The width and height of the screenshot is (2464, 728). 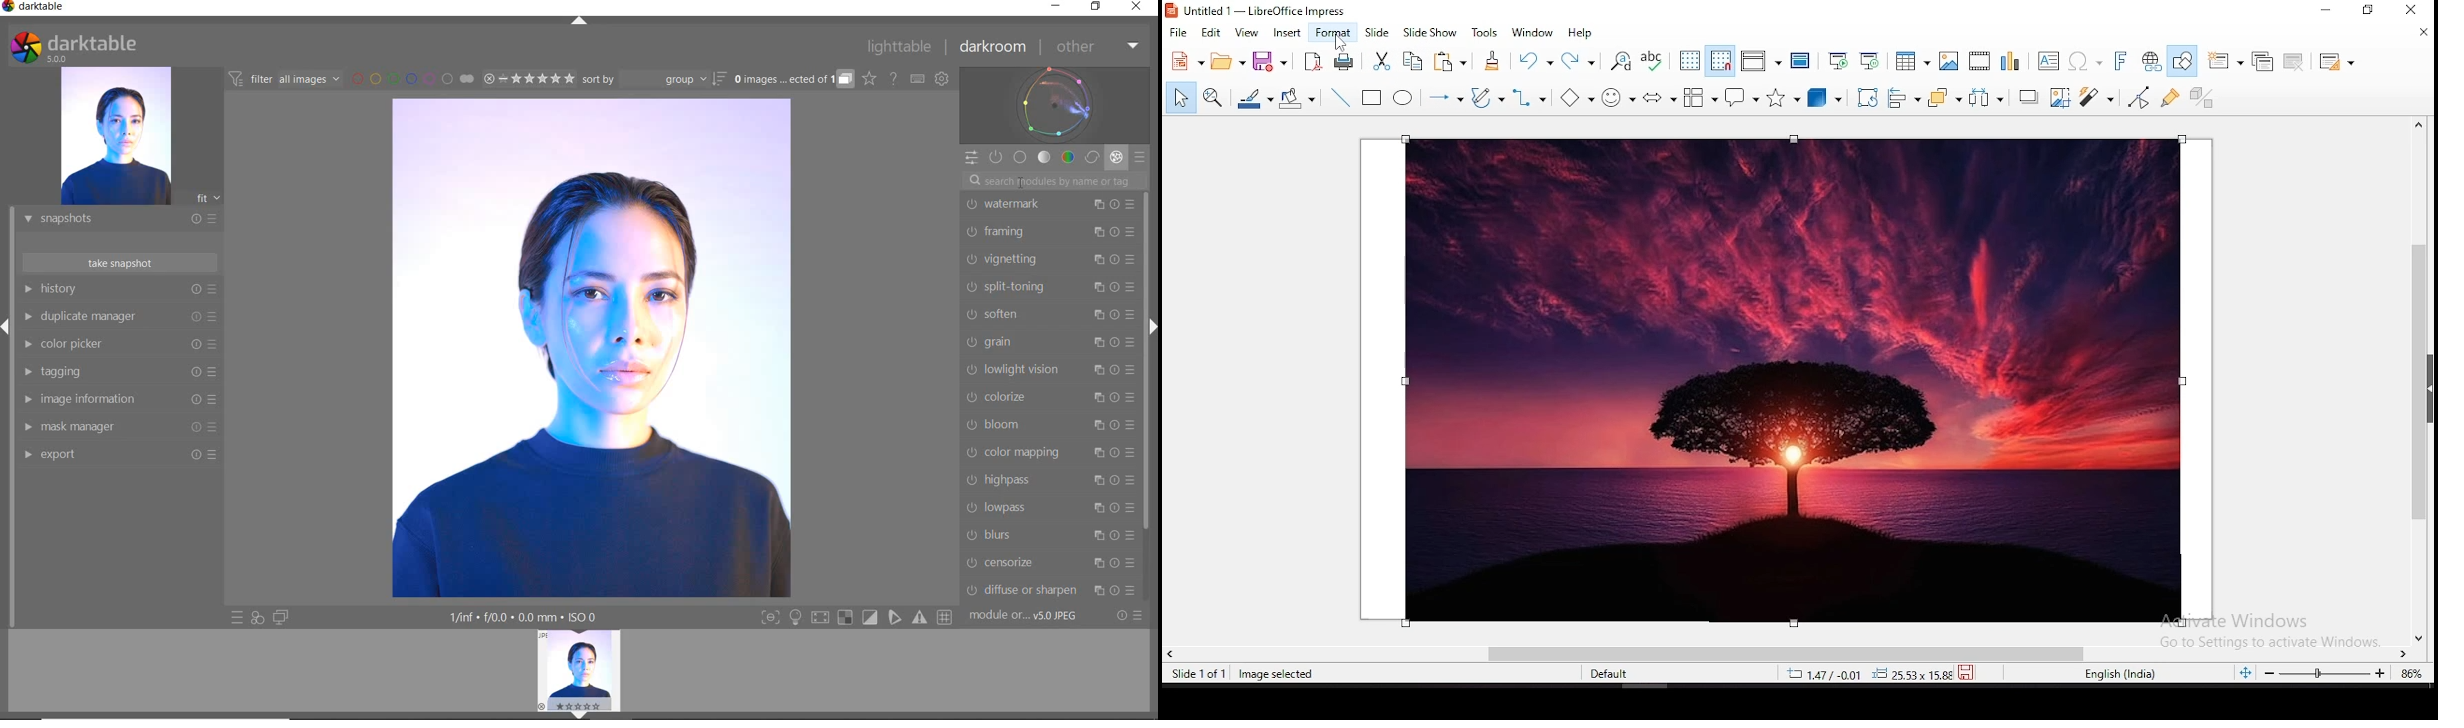 What do you see at coordinates (770, 619) in the screenshot?
I see `Button` at bounding box center [770, 619].